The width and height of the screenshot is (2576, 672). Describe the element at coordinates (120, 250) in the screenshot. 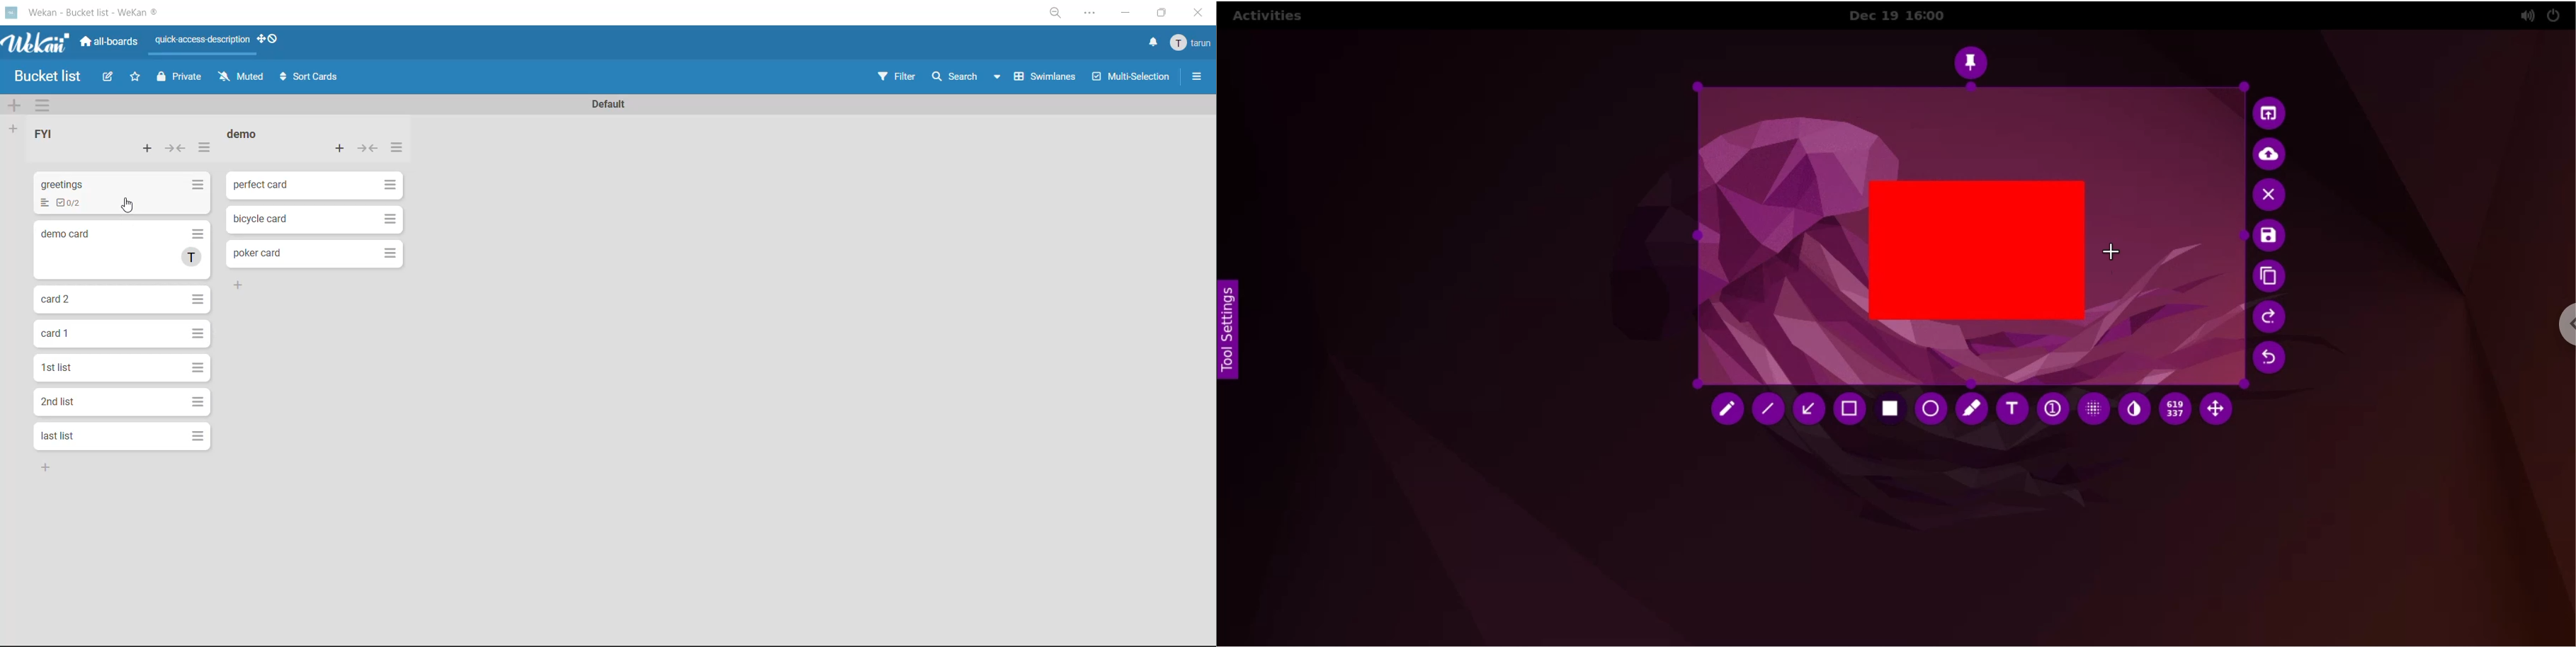

I see `card 2` at that location.